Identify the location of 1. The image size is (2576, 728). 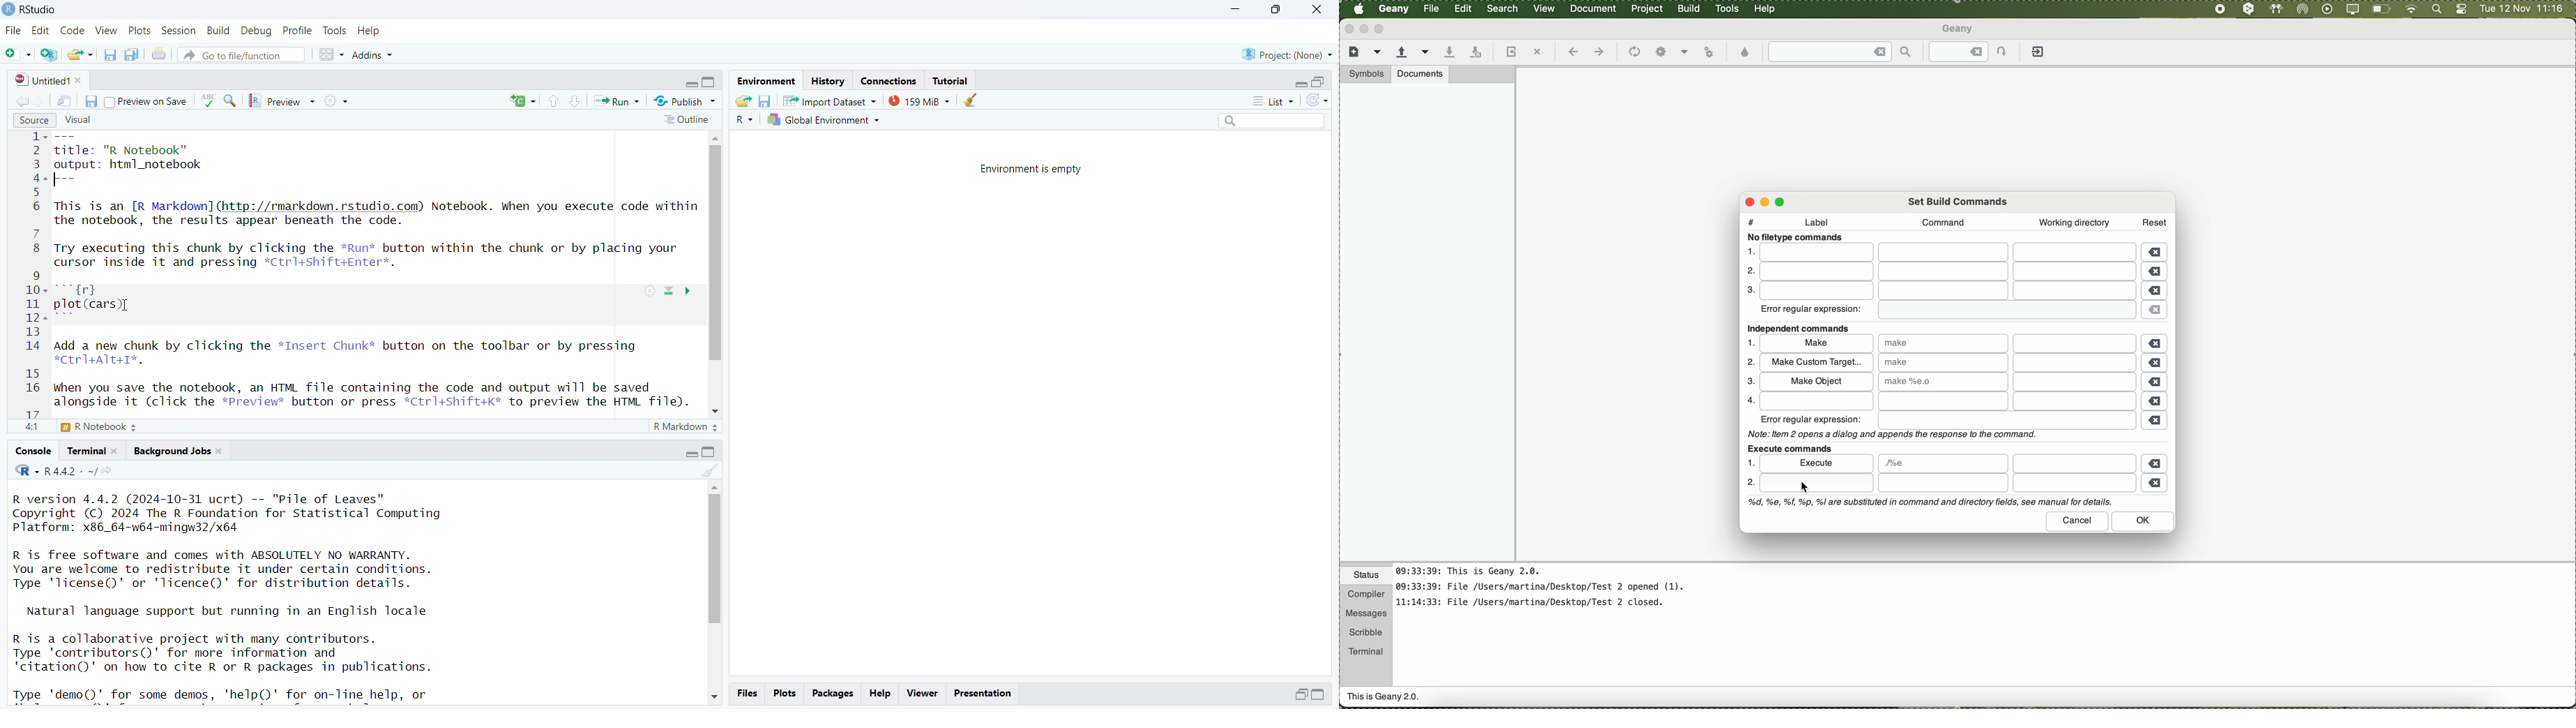
(1750, 462).